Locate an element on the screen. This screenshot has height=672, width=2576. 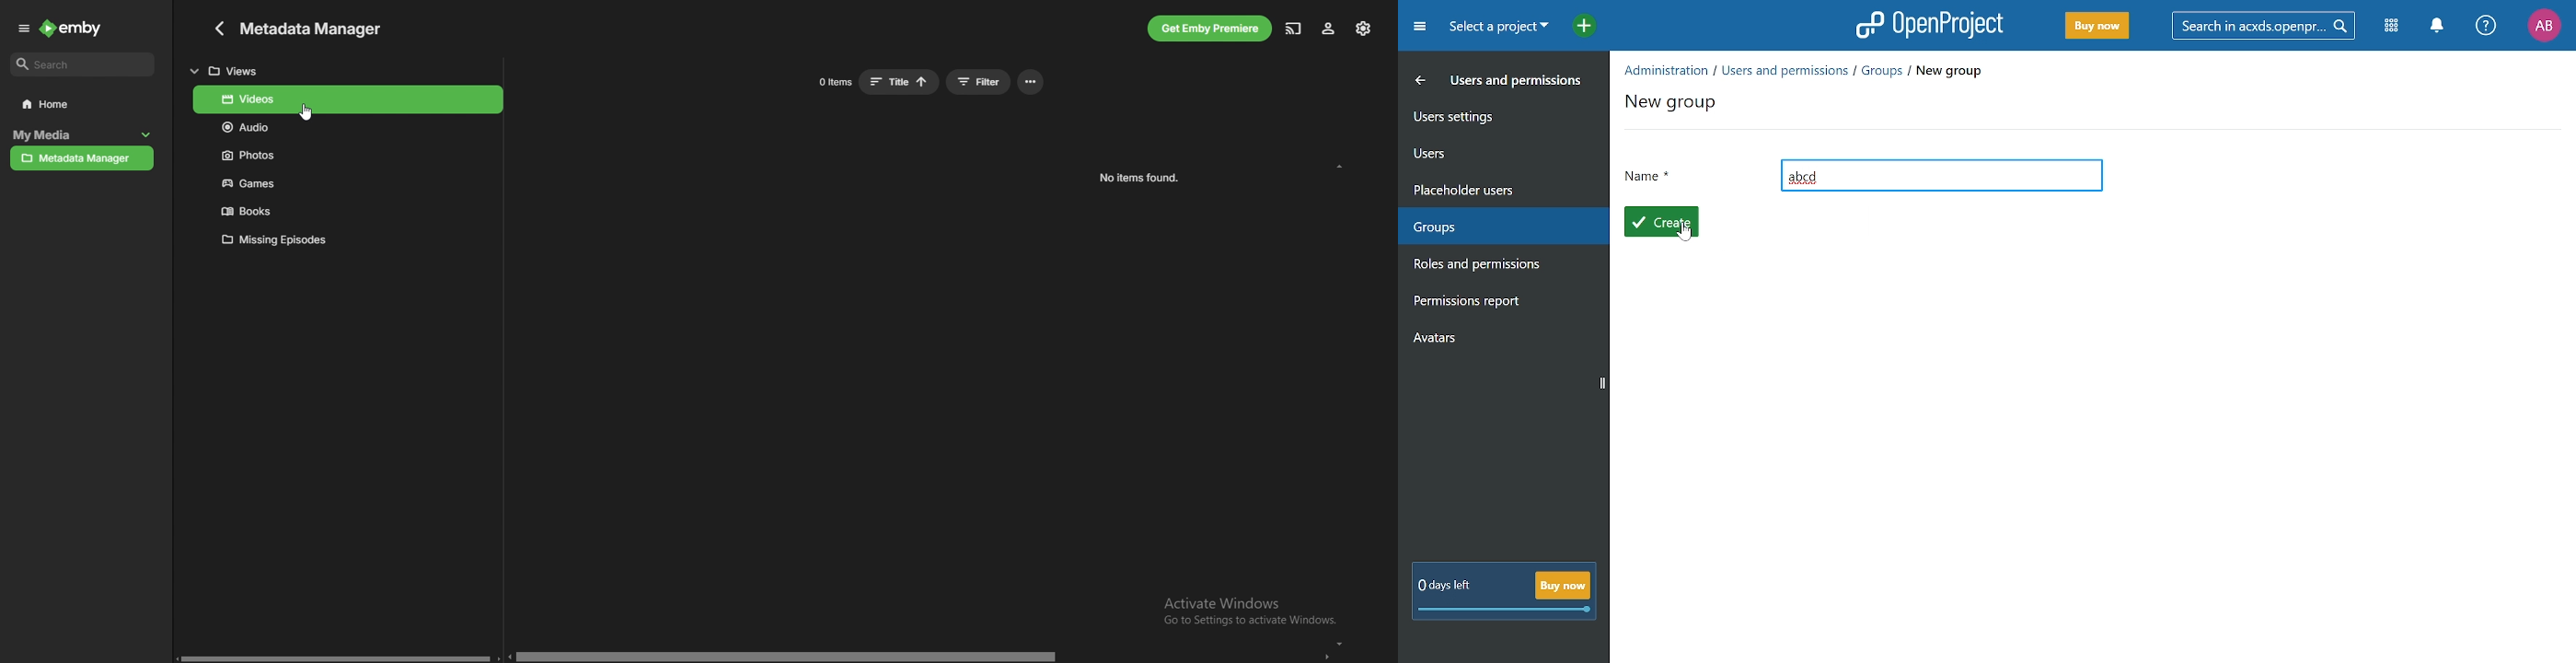
Buy Now is located at coordinates (2097, 27).